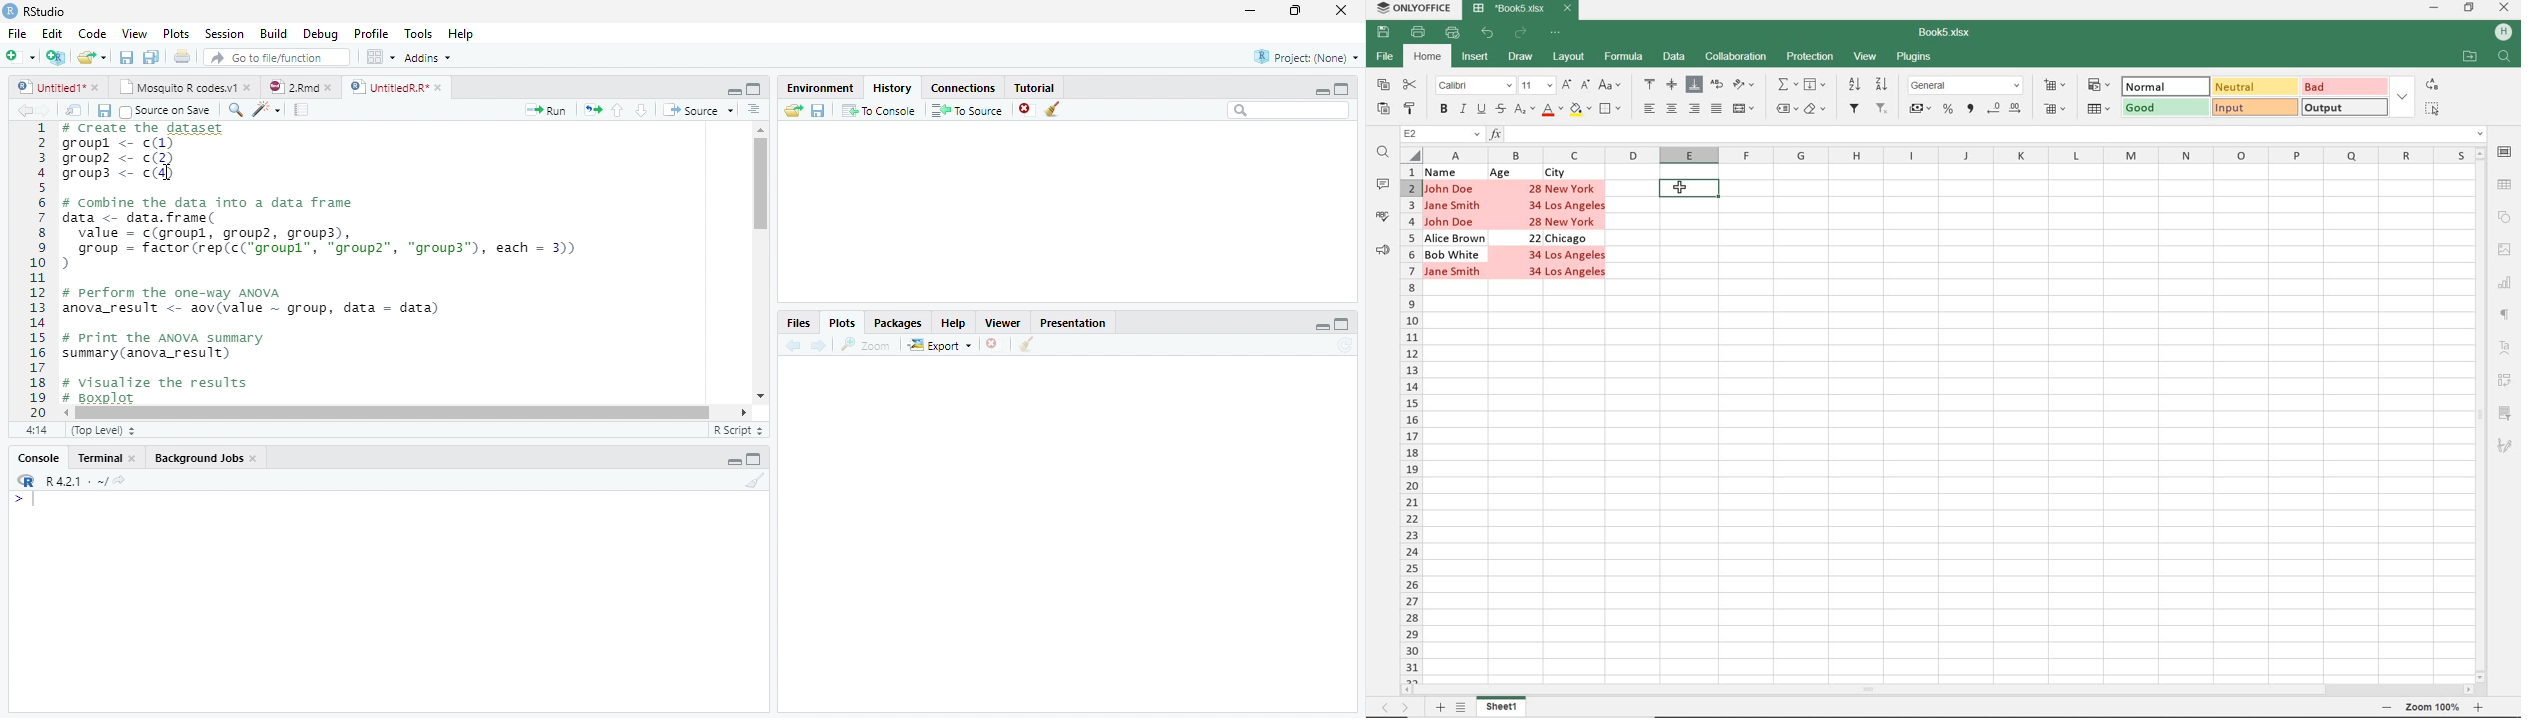 The width and height of the screenshot is (2548, 728). What do you see at coordinates (1572, 188) in the screenshot?
I see `New York` at bounding box center [1572, 188].